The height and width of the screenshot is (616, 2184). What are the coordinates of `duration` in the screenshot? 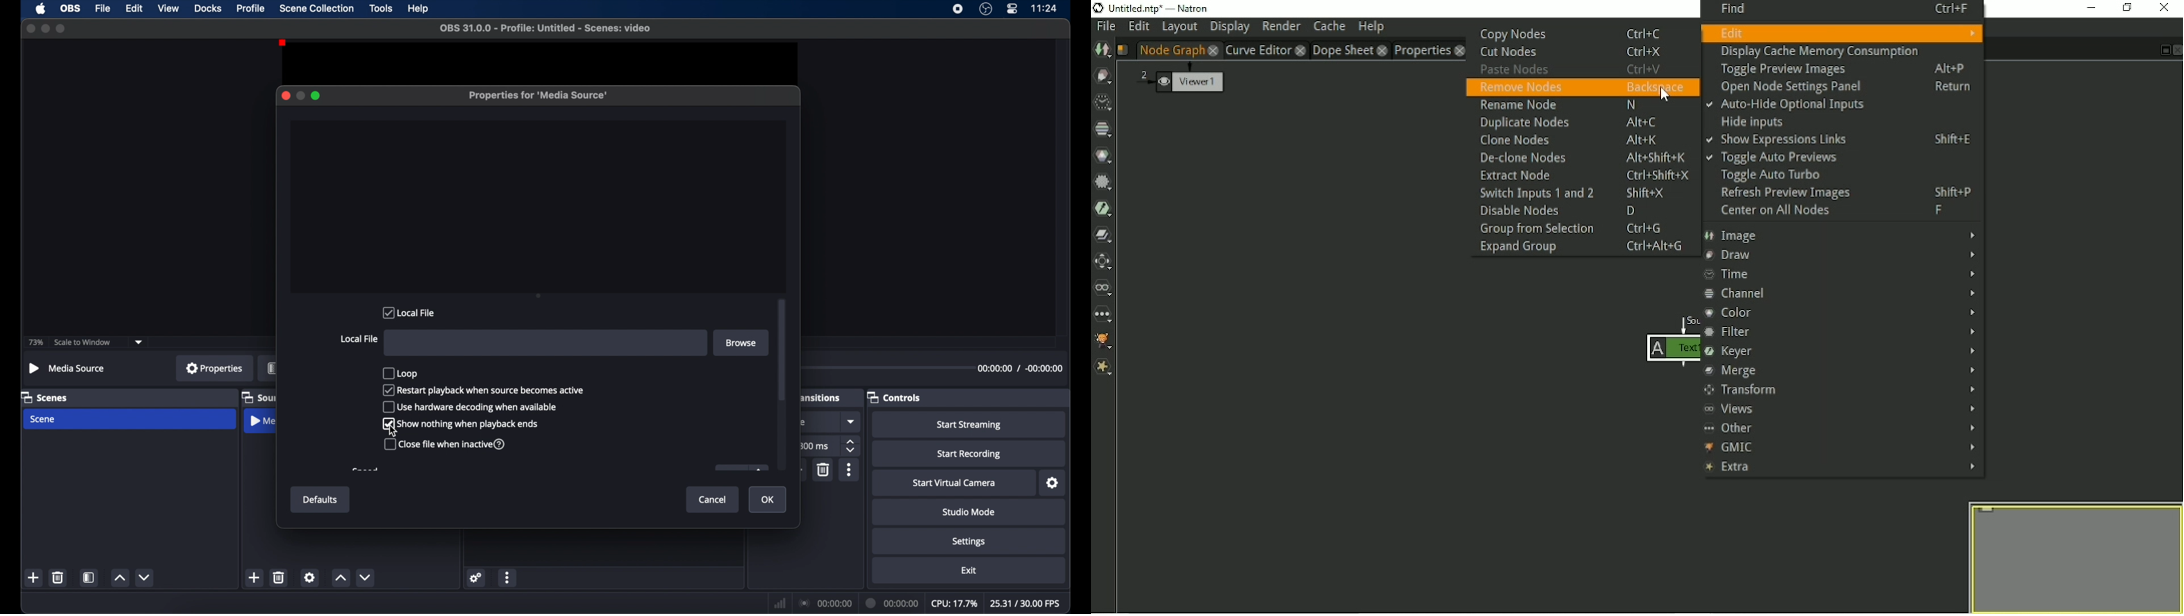 It's located at (893, 603).